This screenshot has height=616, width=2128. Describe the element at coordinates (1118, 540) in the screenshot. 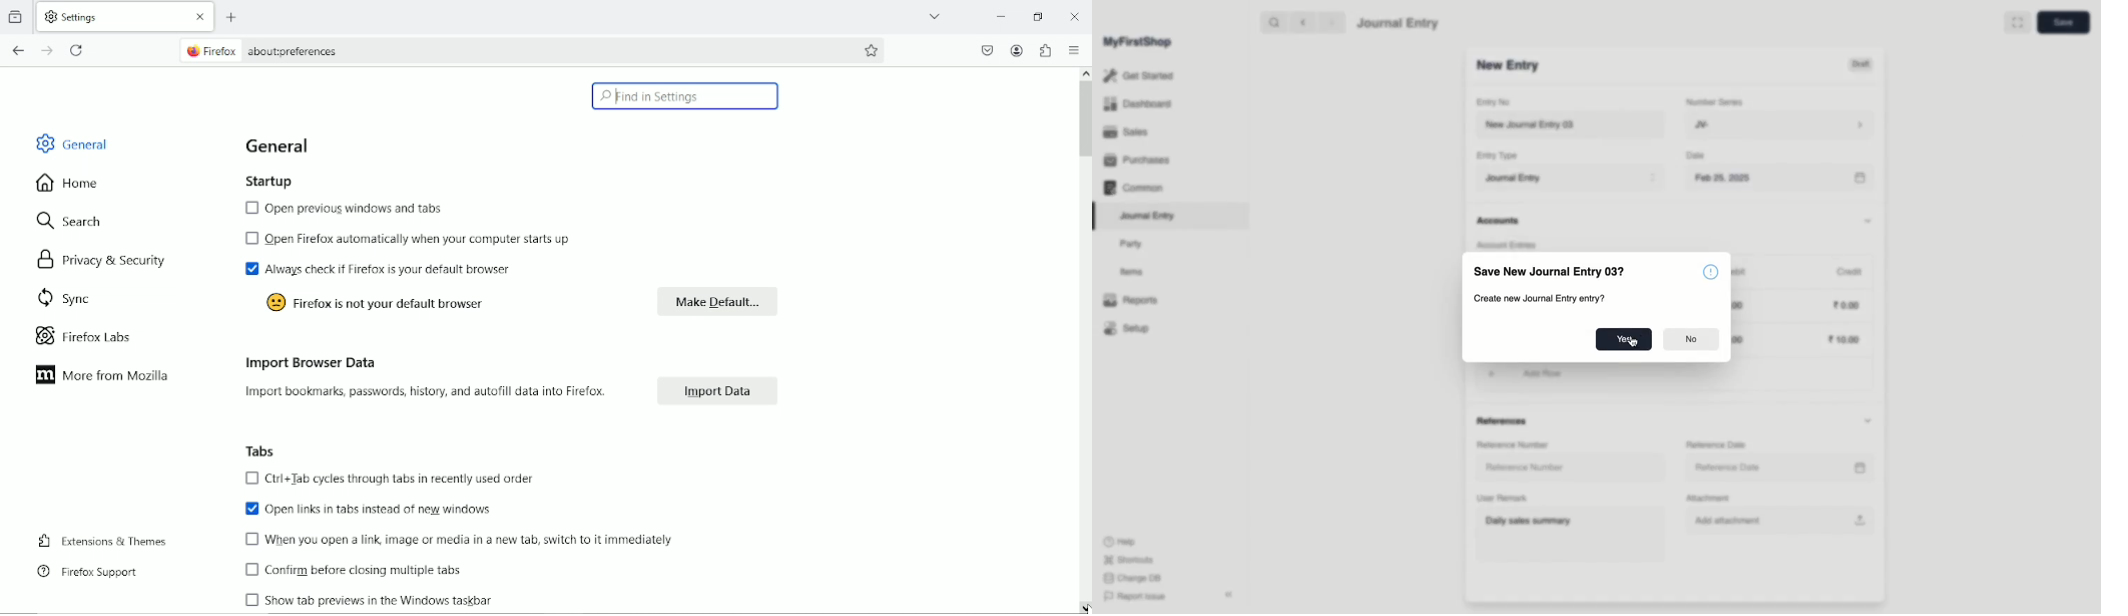

I see `Help` at that location.